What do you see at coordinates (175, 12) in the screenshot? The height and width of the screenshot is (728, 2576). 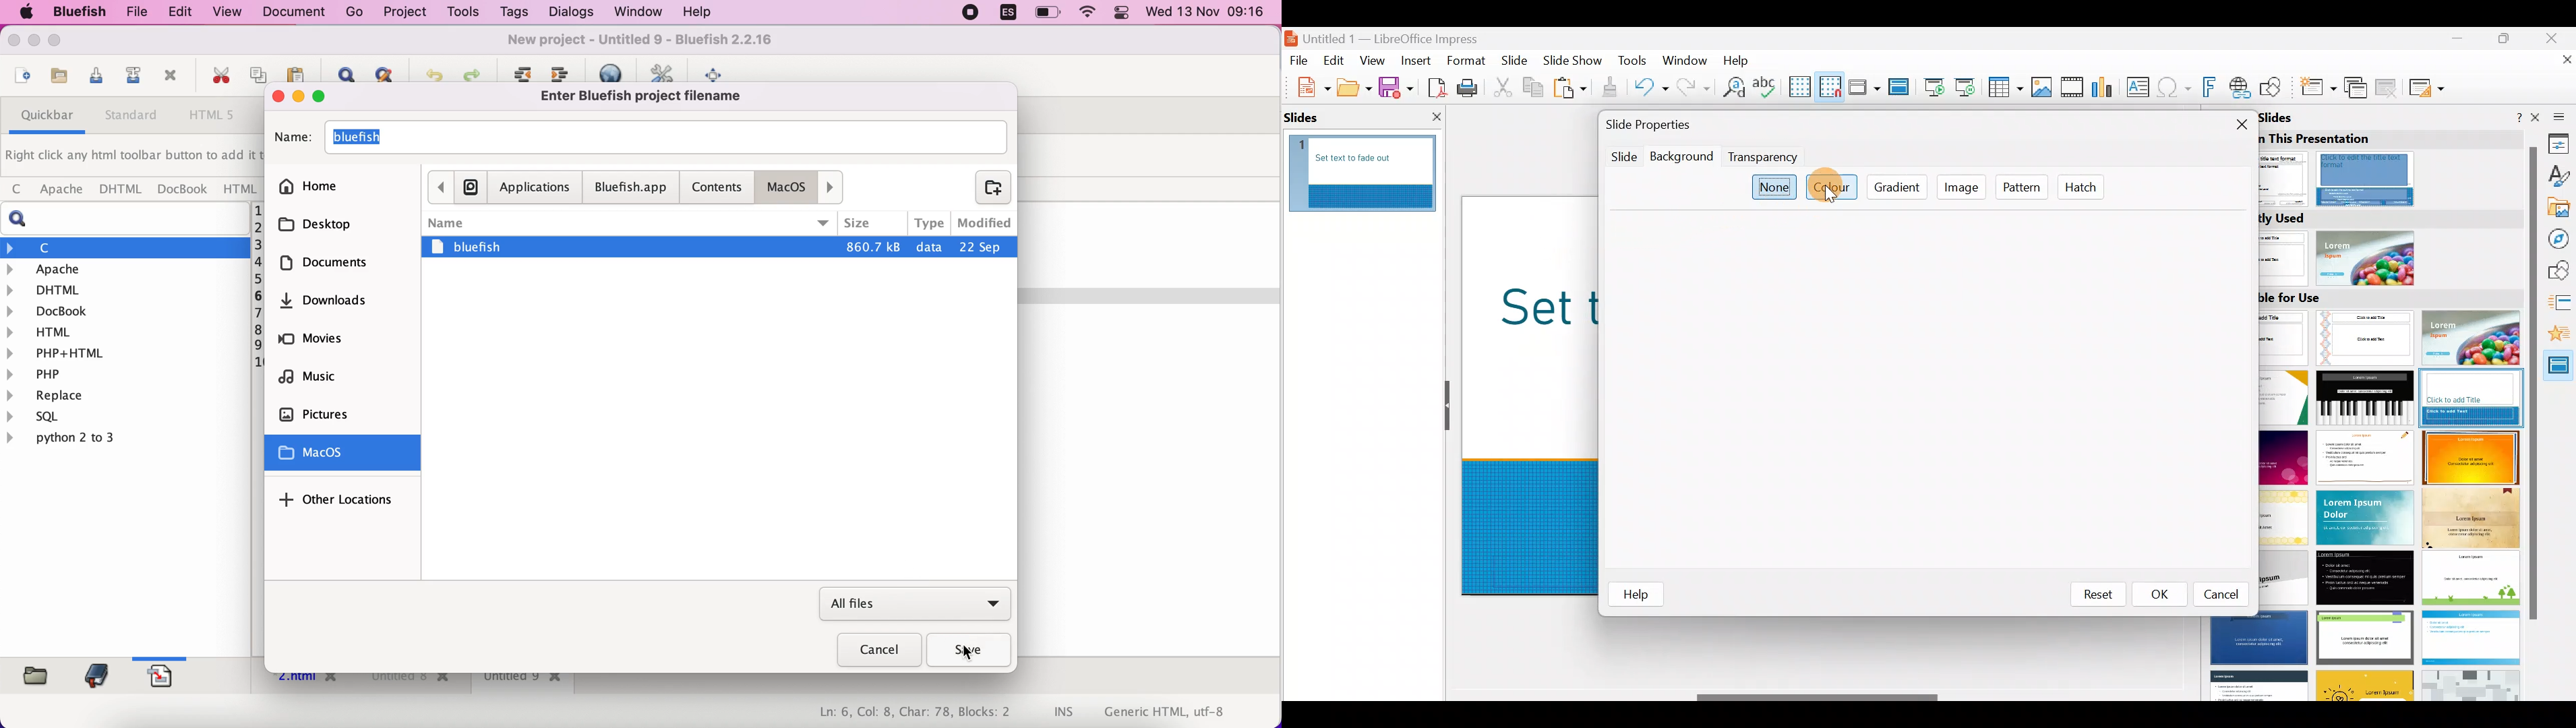 I see `edit` at bounding box center [175, 12].